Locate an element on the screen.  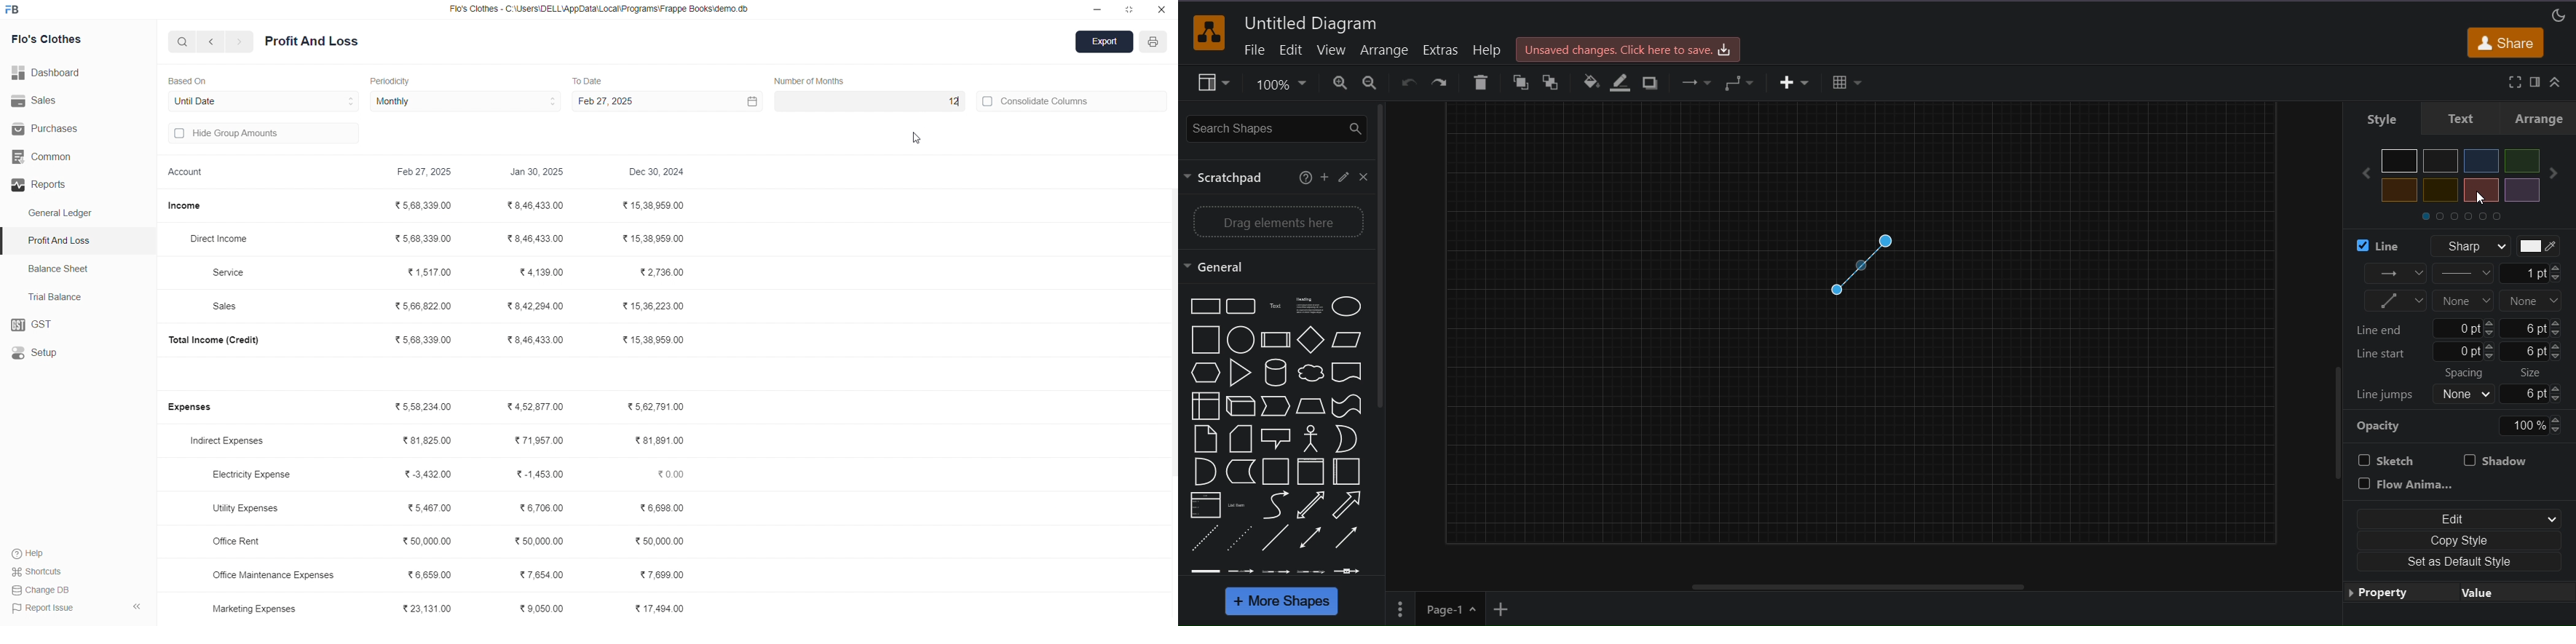
Change DB is located at coordinates (44, 590).